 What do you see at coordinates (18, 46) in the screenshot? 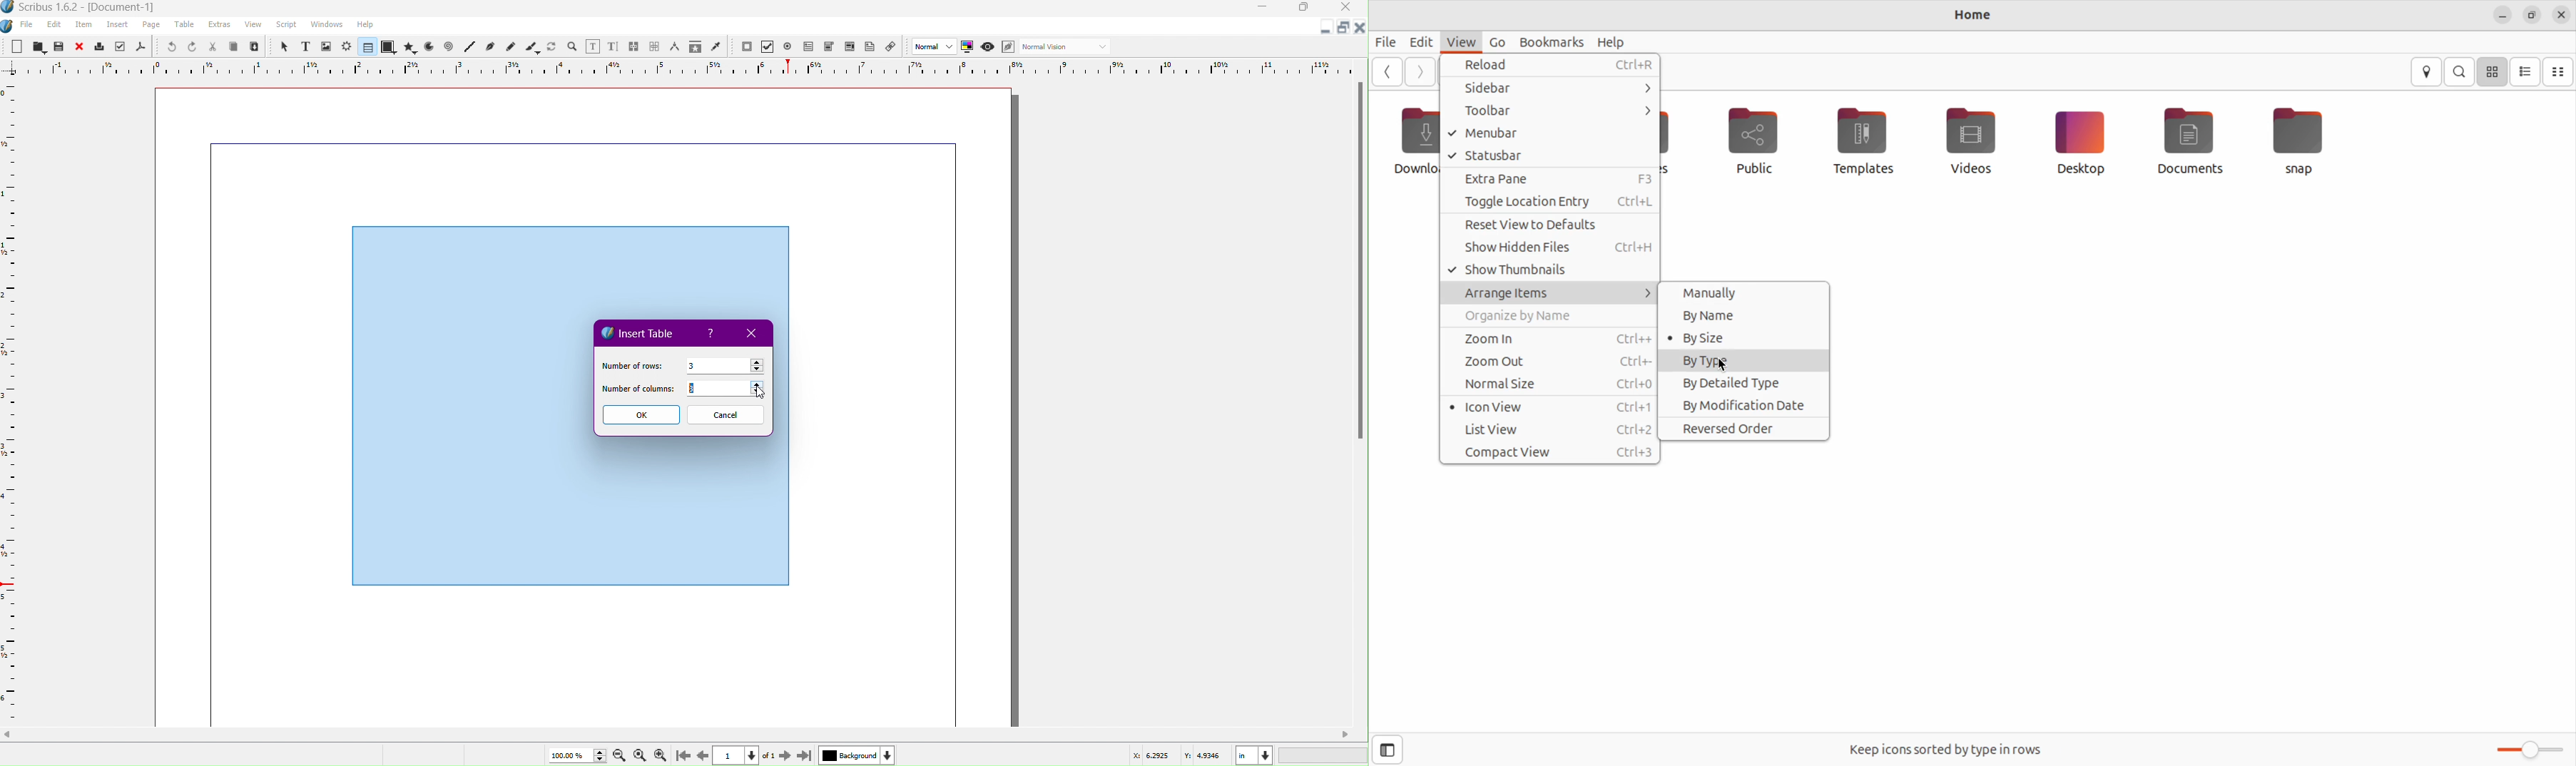
I see `New` at bounding box center [18, 46].